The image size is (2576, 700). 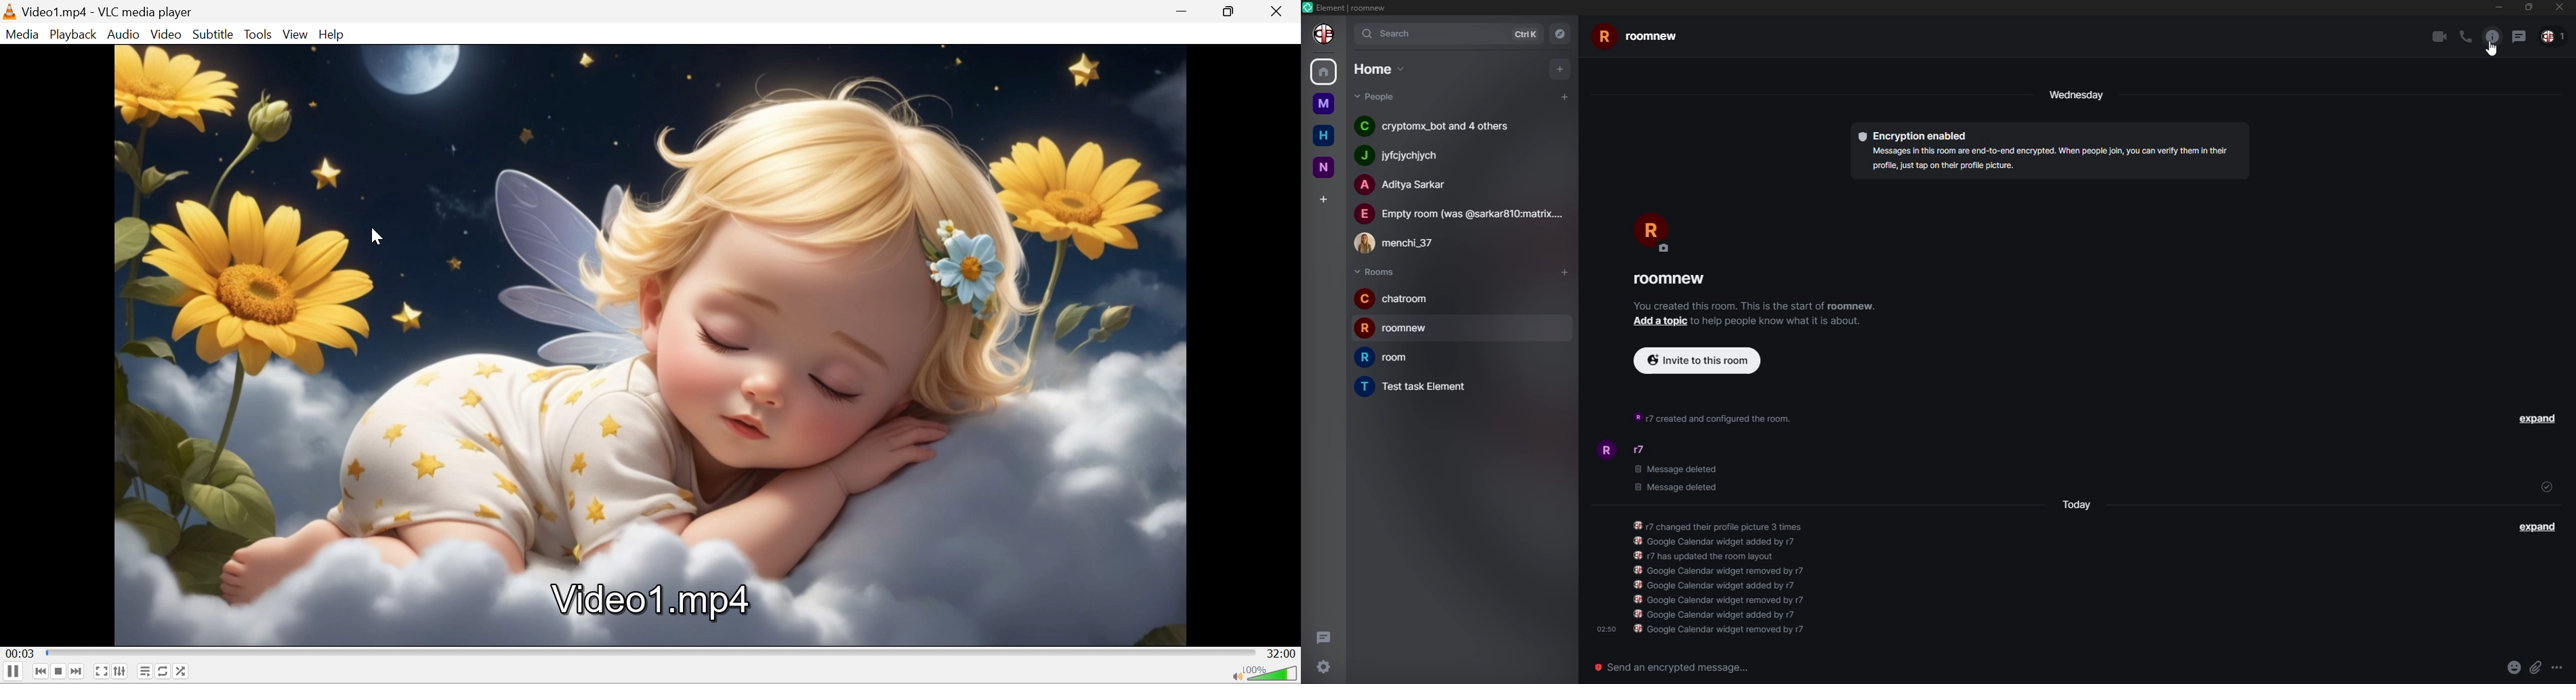 What do you see at coordinates (1395, 299) in the screenshot?
I see `room` at bounding box center [1395, 299].